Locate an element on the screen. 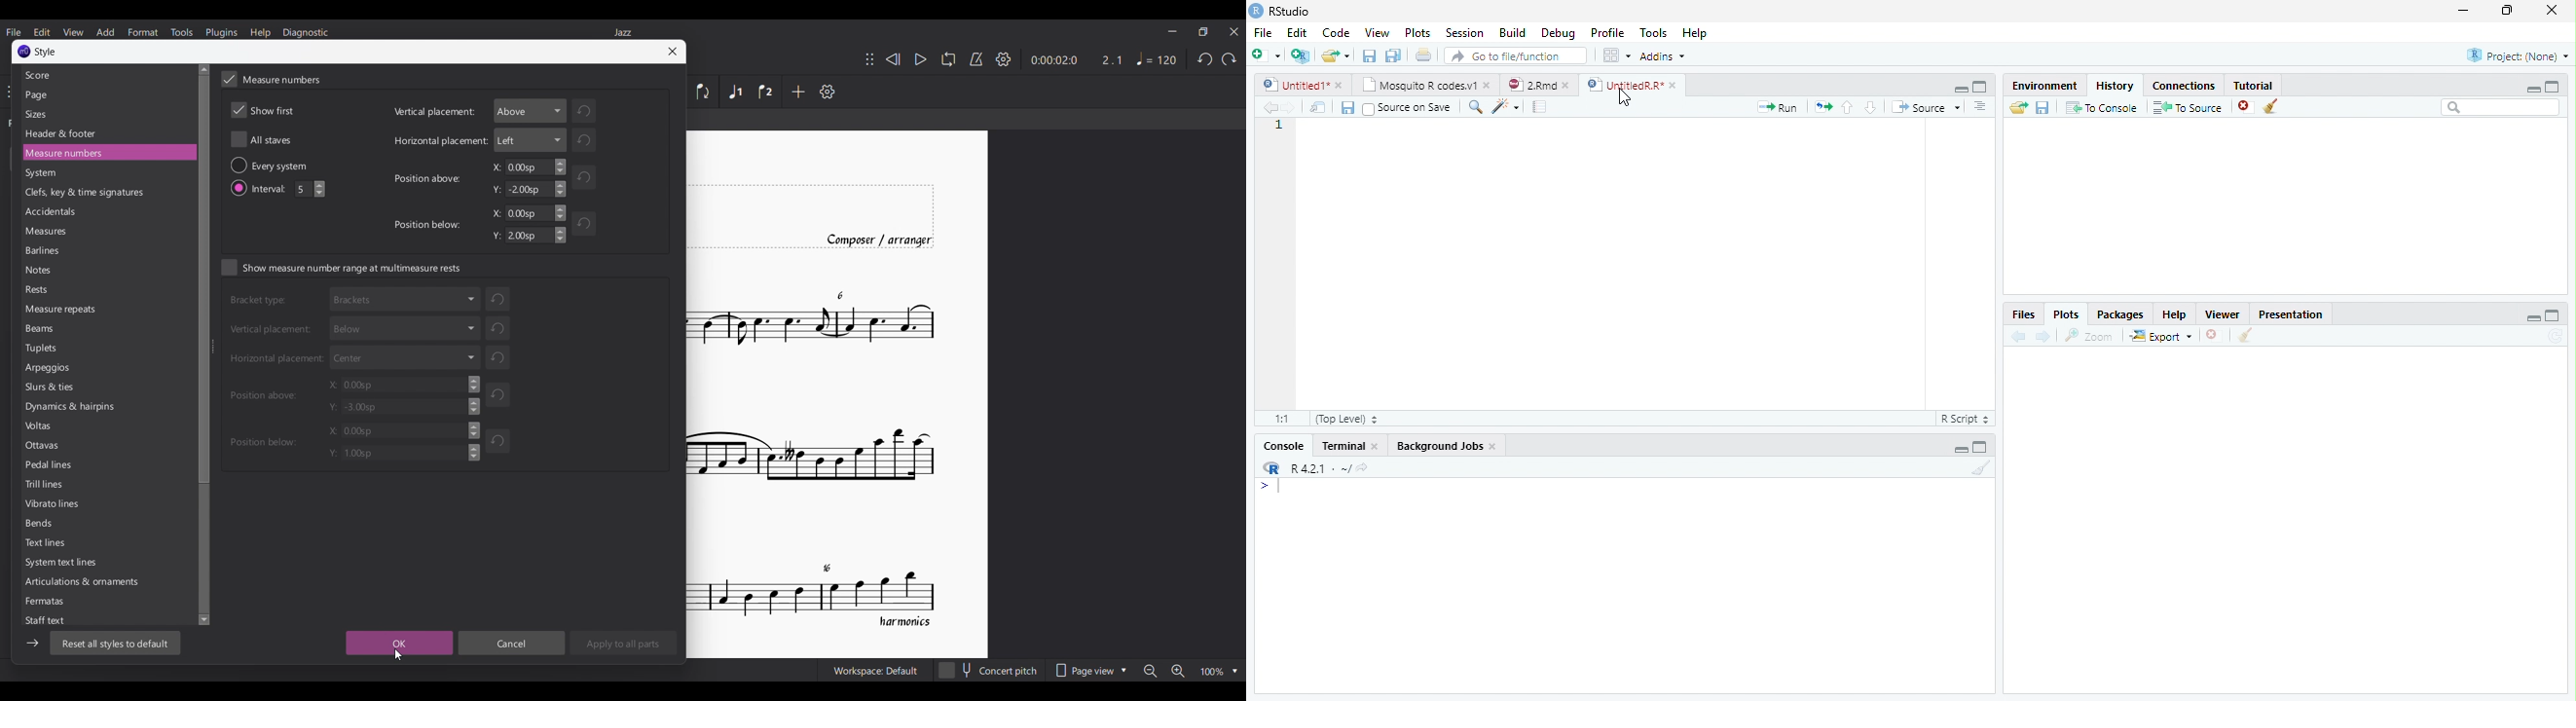 Image resolution: width=2576 pixels, height=728 pixels. Save all is located at coordinates (1392, 56).